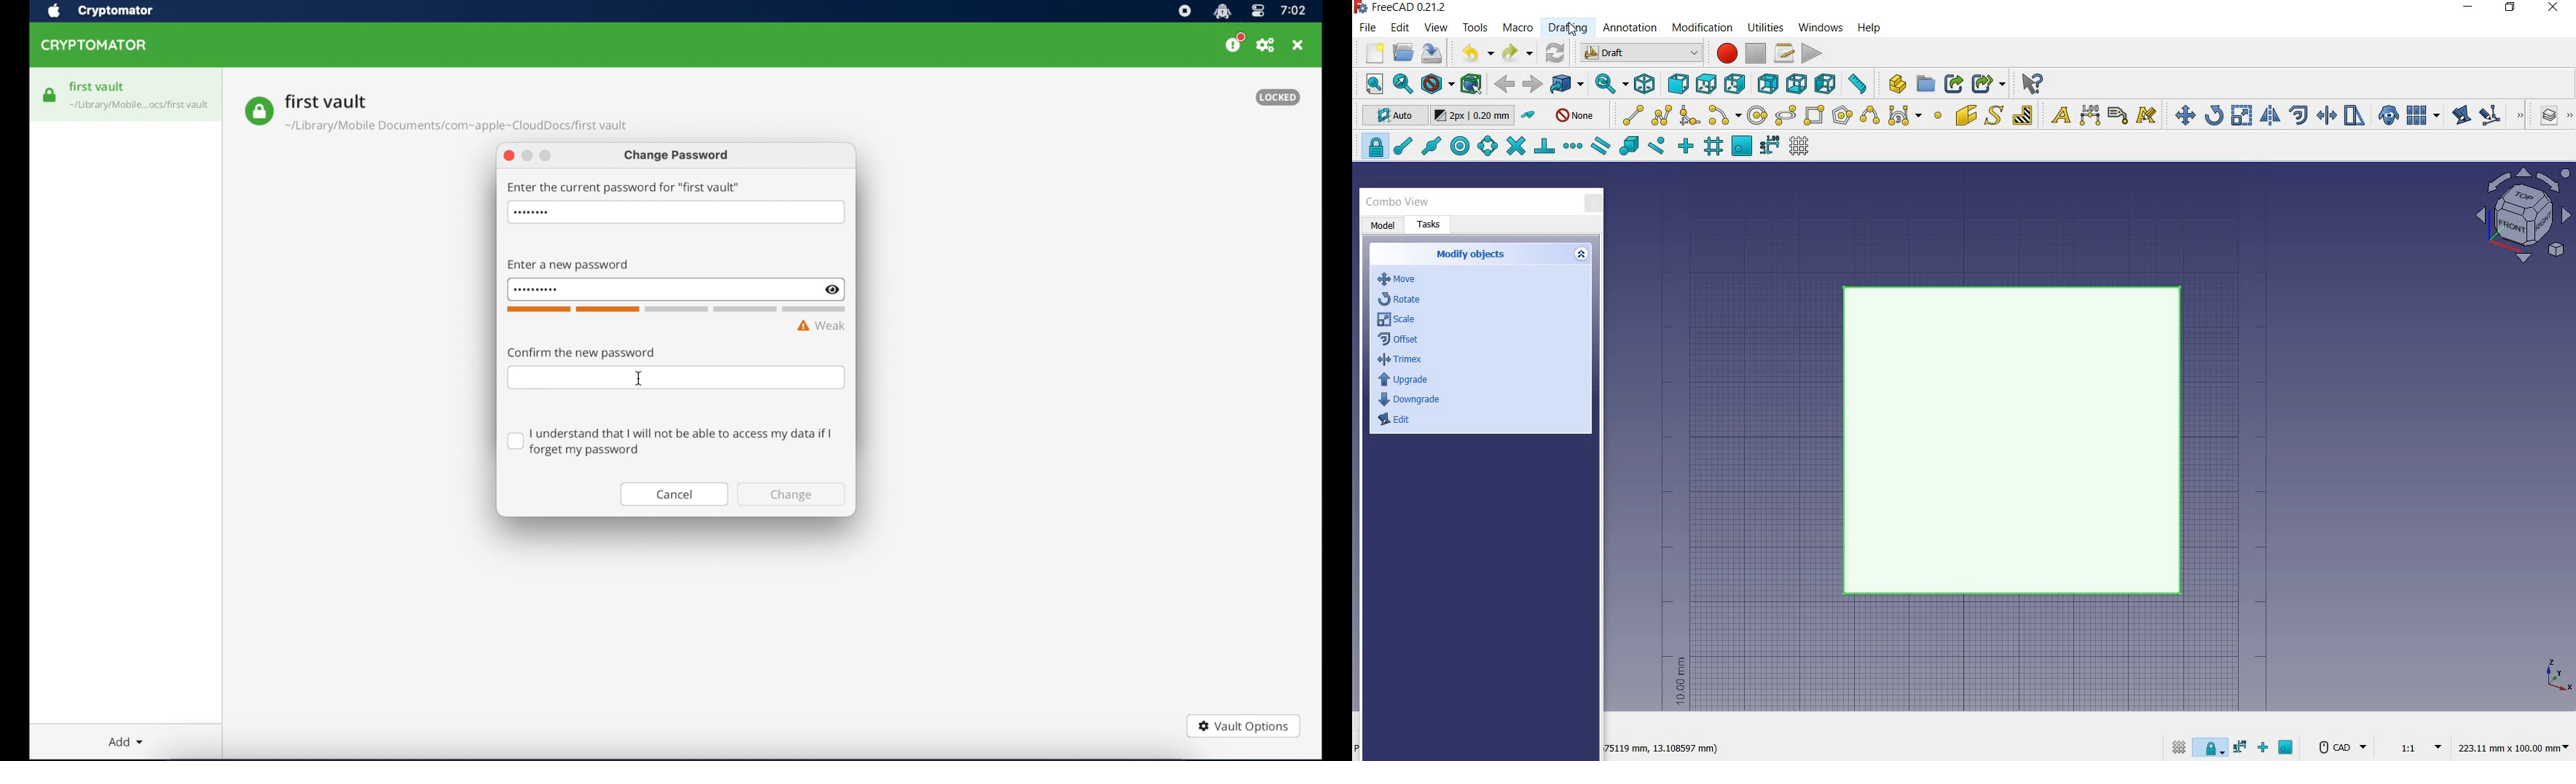  Describe the element at coordinates (2018, 442) in the screenshot. I see `object` at that location.